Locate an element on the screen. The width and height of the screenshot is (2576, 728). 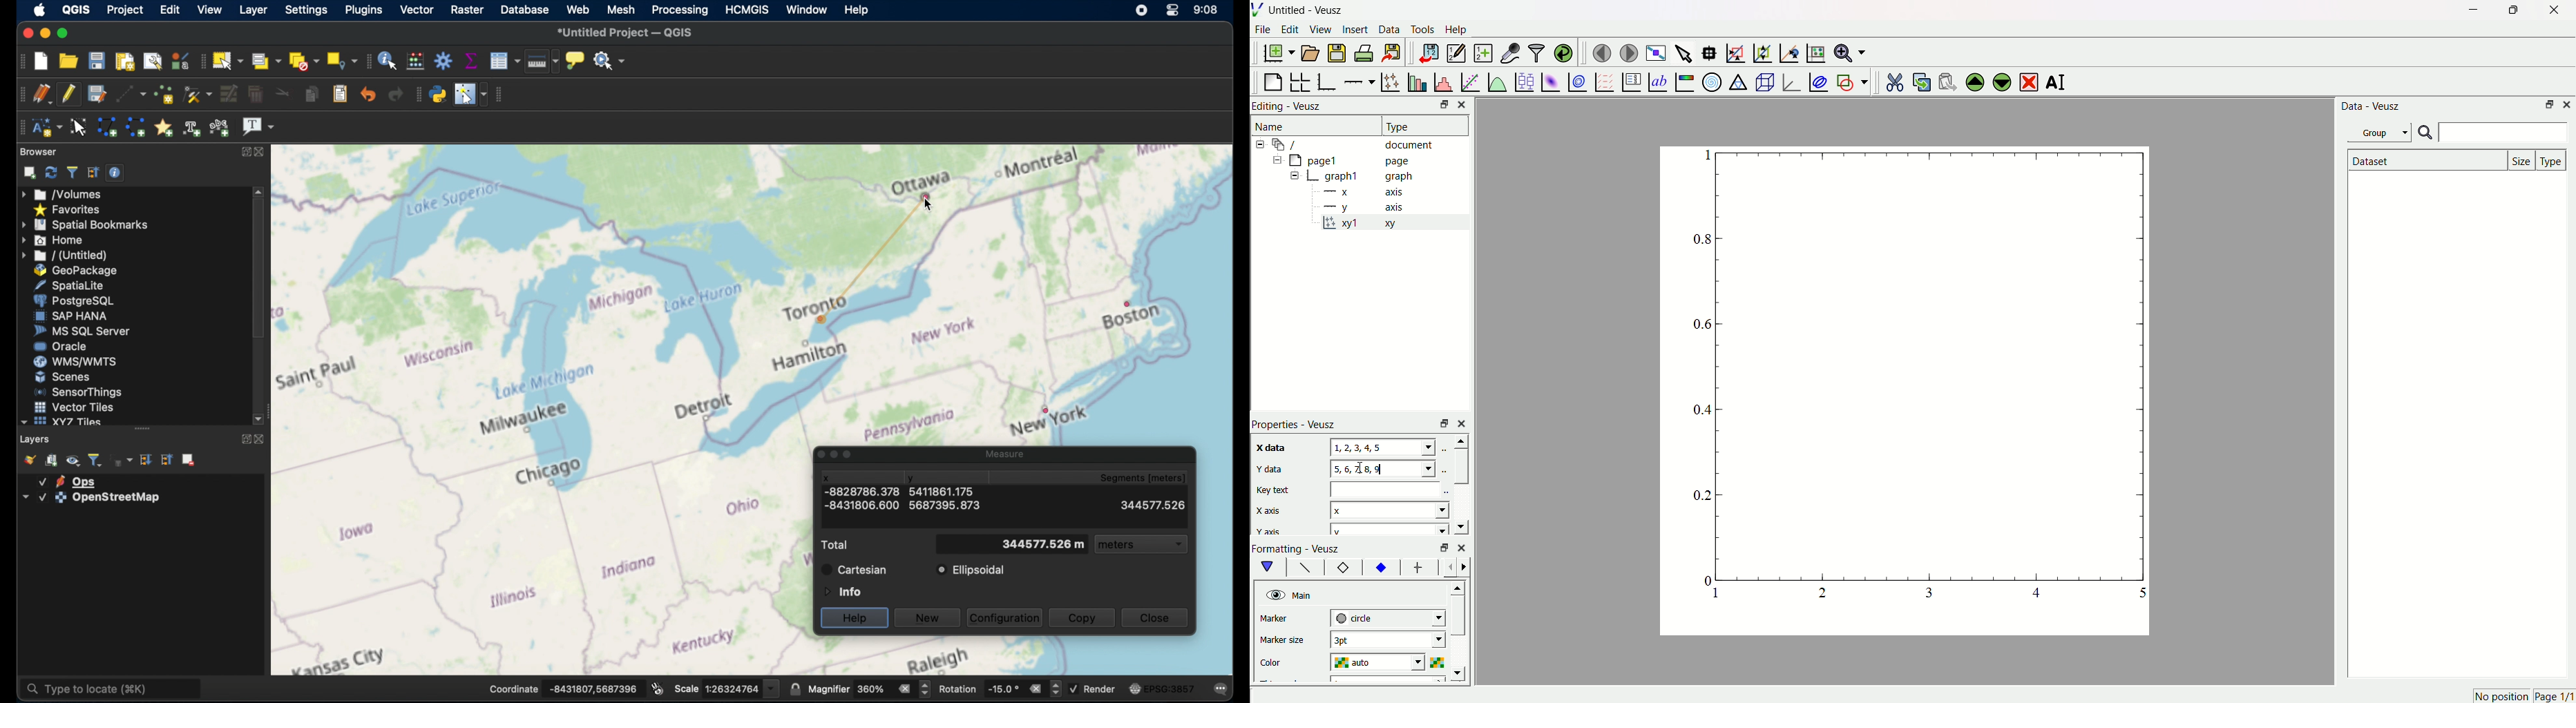
add a shape  is located at coordinates (1851, 81).